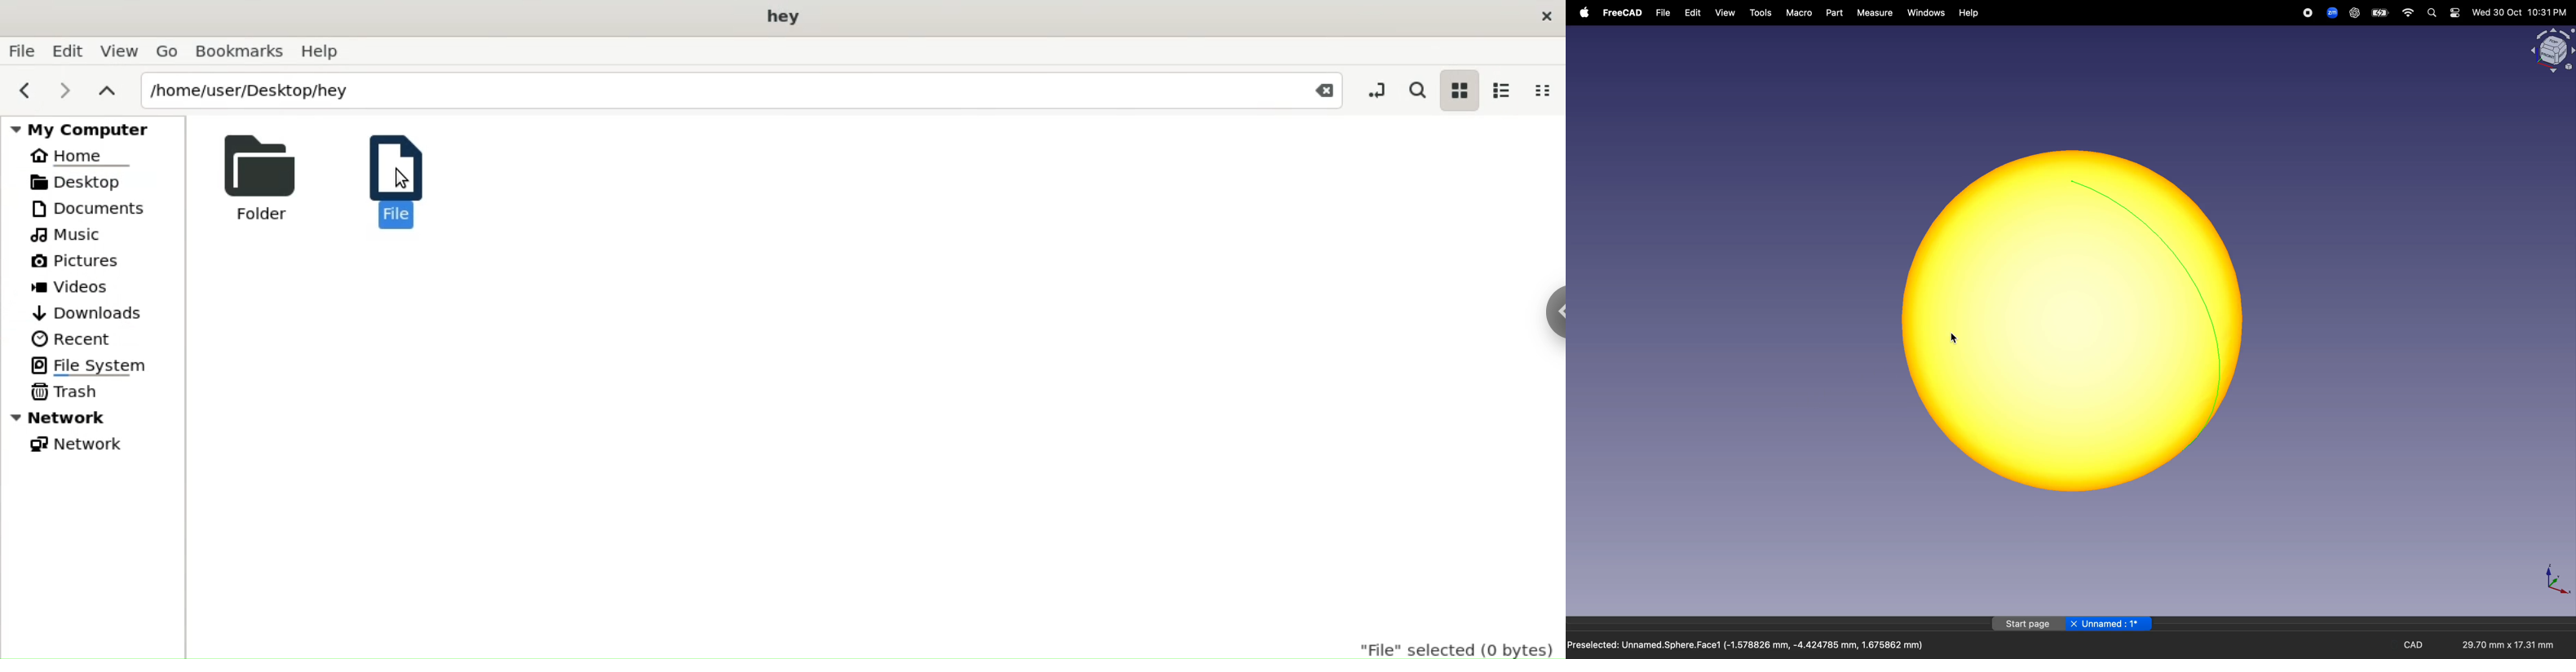  I want to click on axis, so click(2556, 578).